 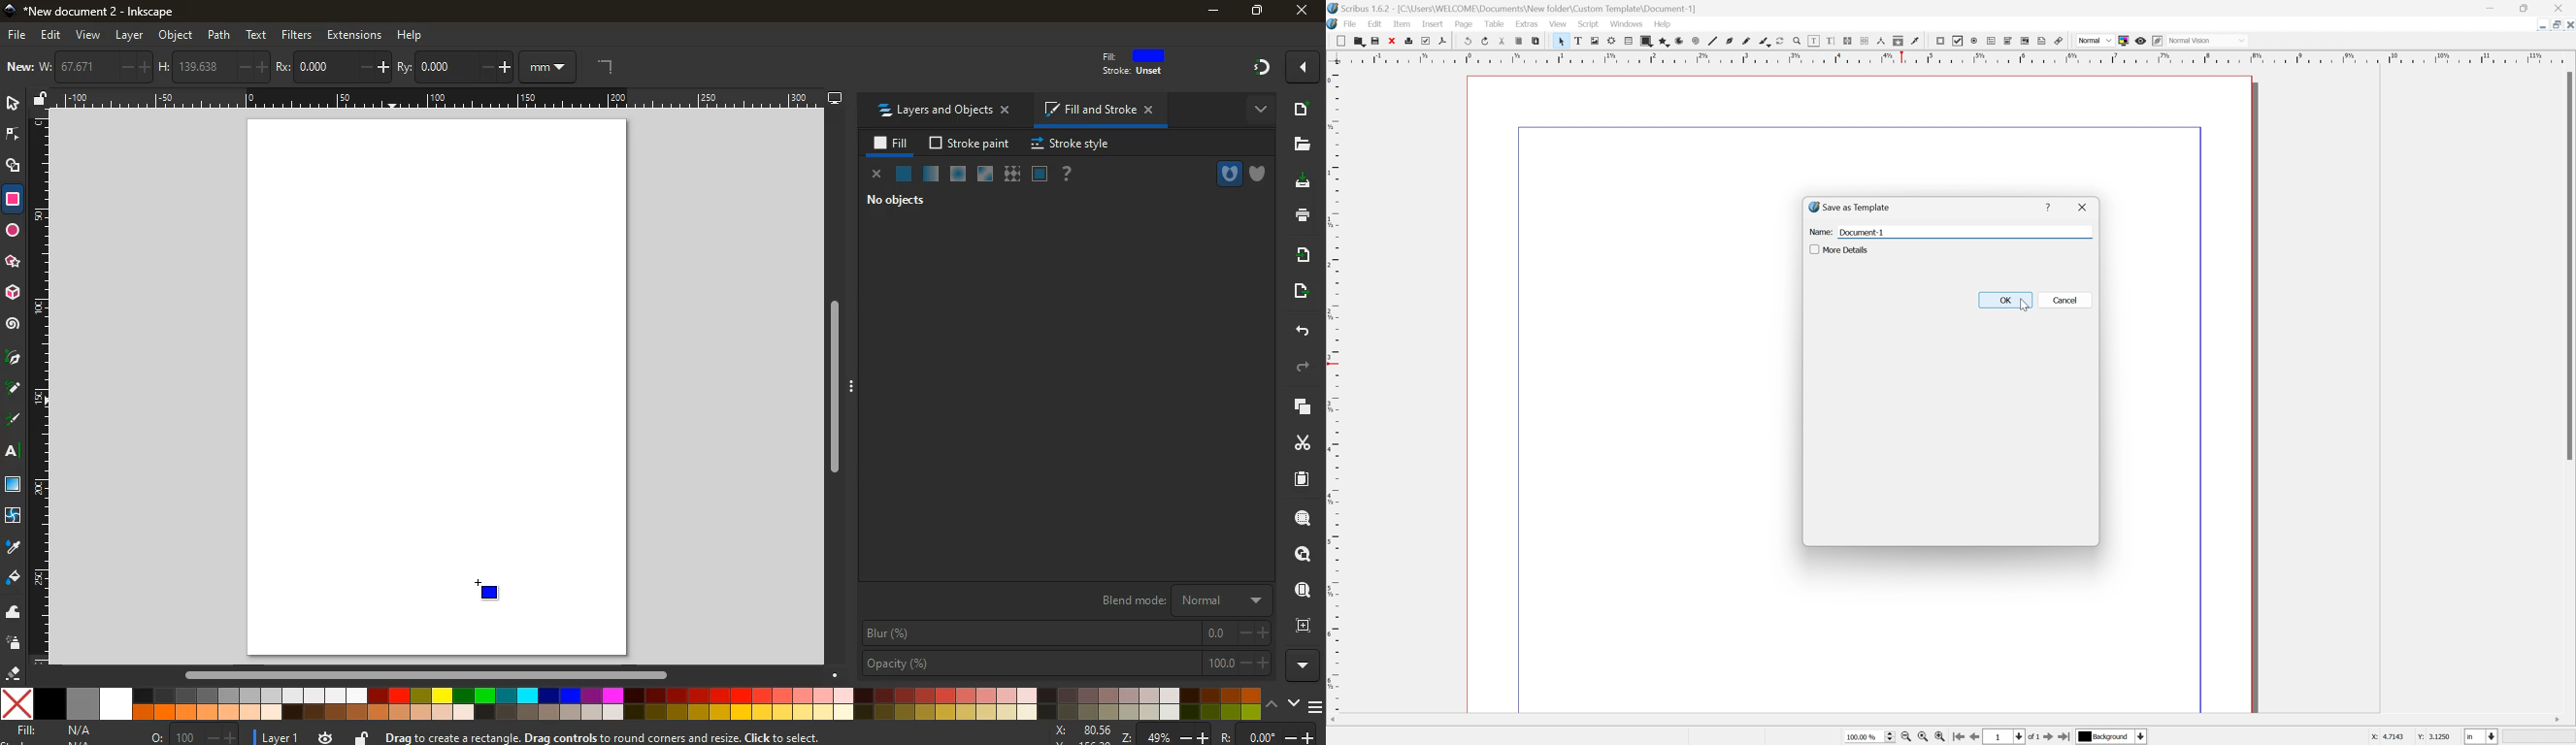 I want to click on Vertical Margin, so click(x=446, y=99).